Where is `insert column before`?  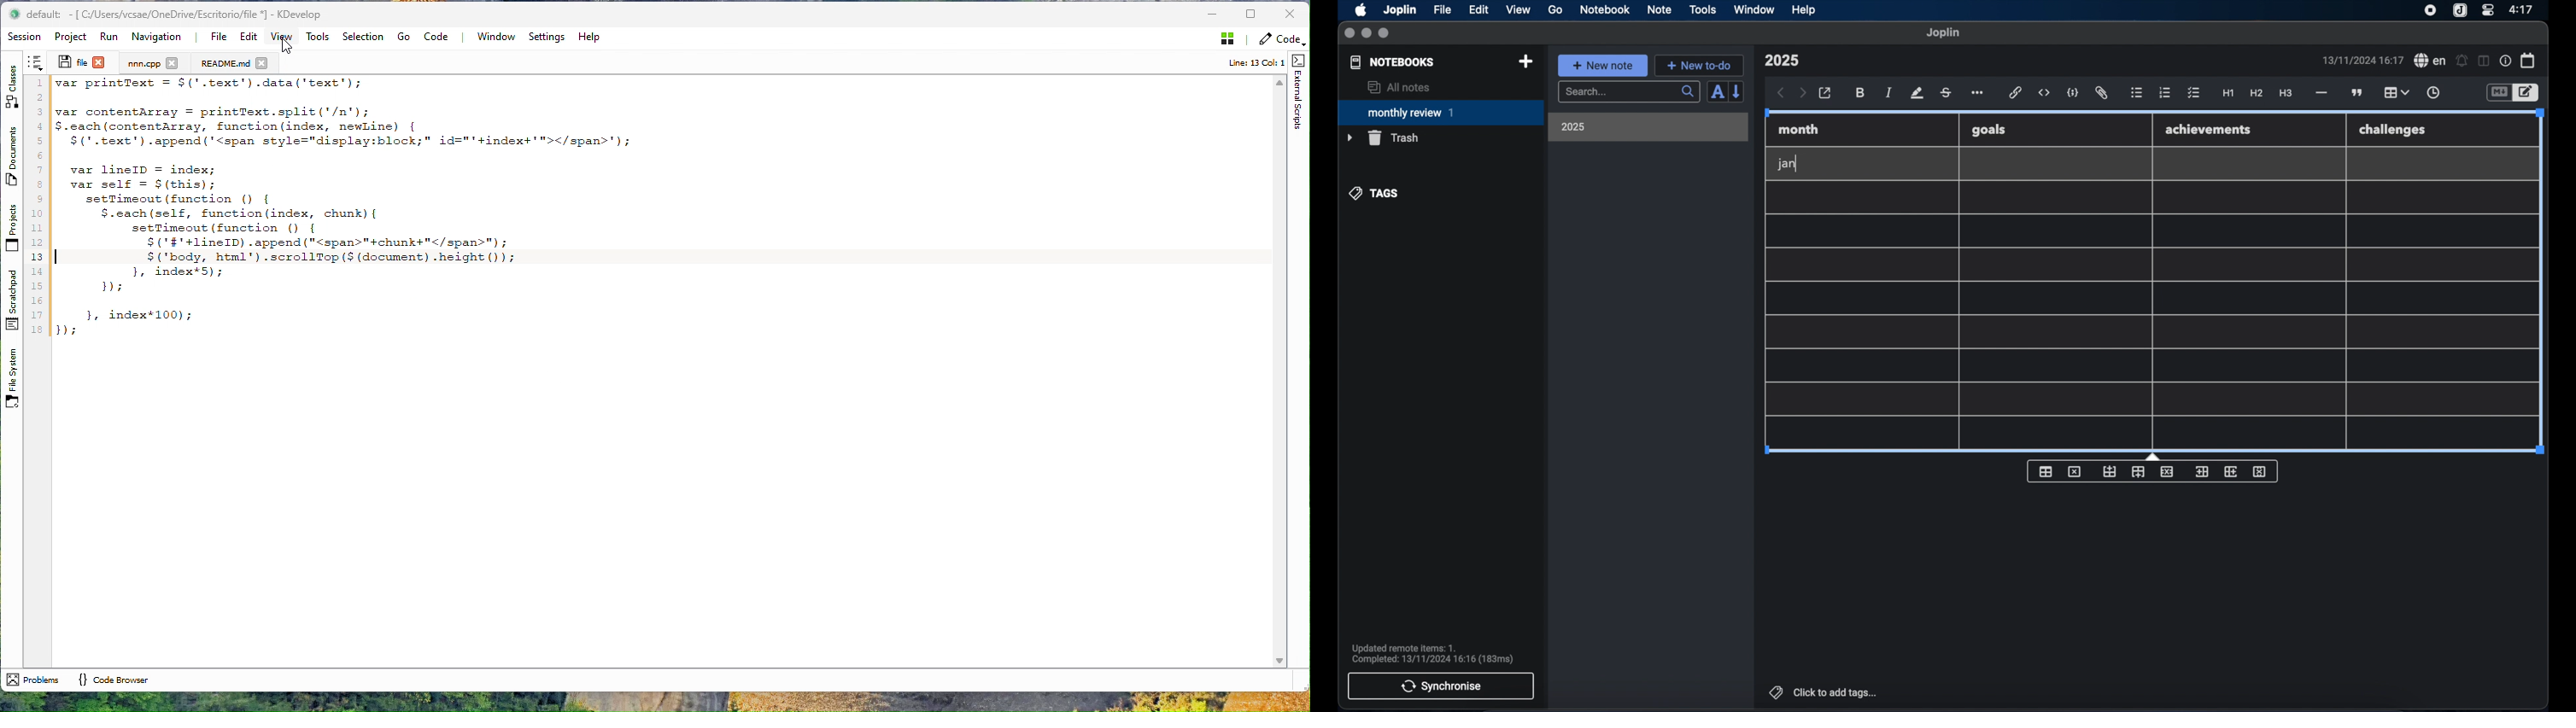 insert column before is located at coordinates (2202, 472).